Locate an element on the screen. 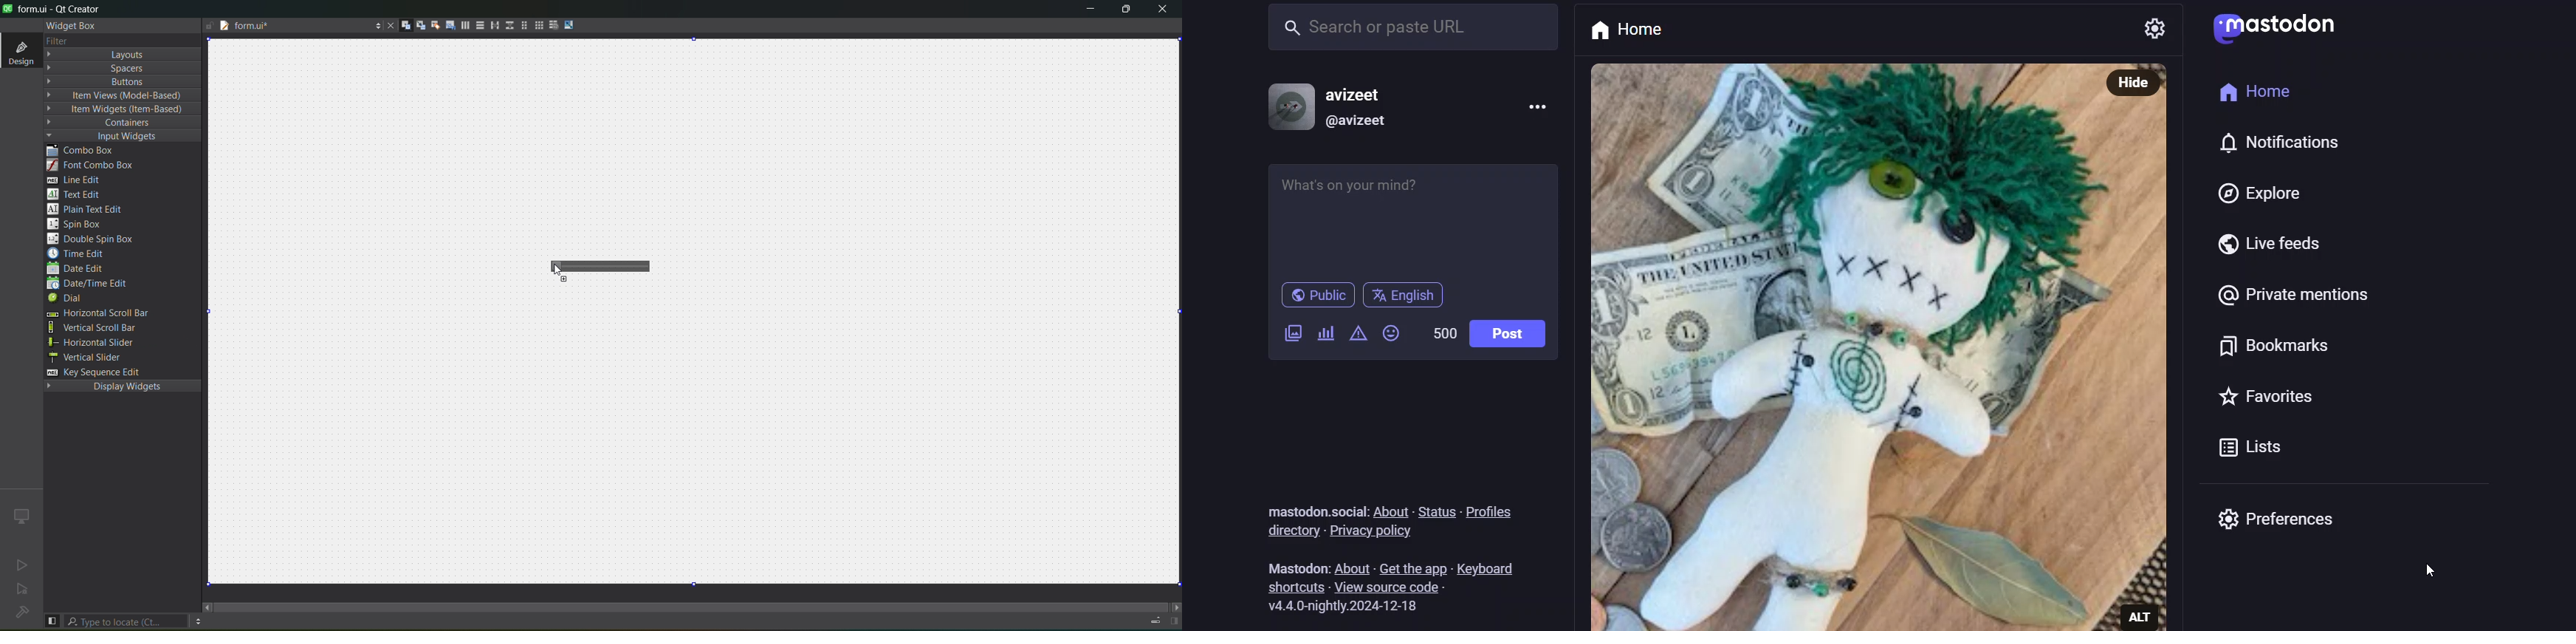 This screenshot has height=644, width=2576. status is located at coordinates (1437, 513).